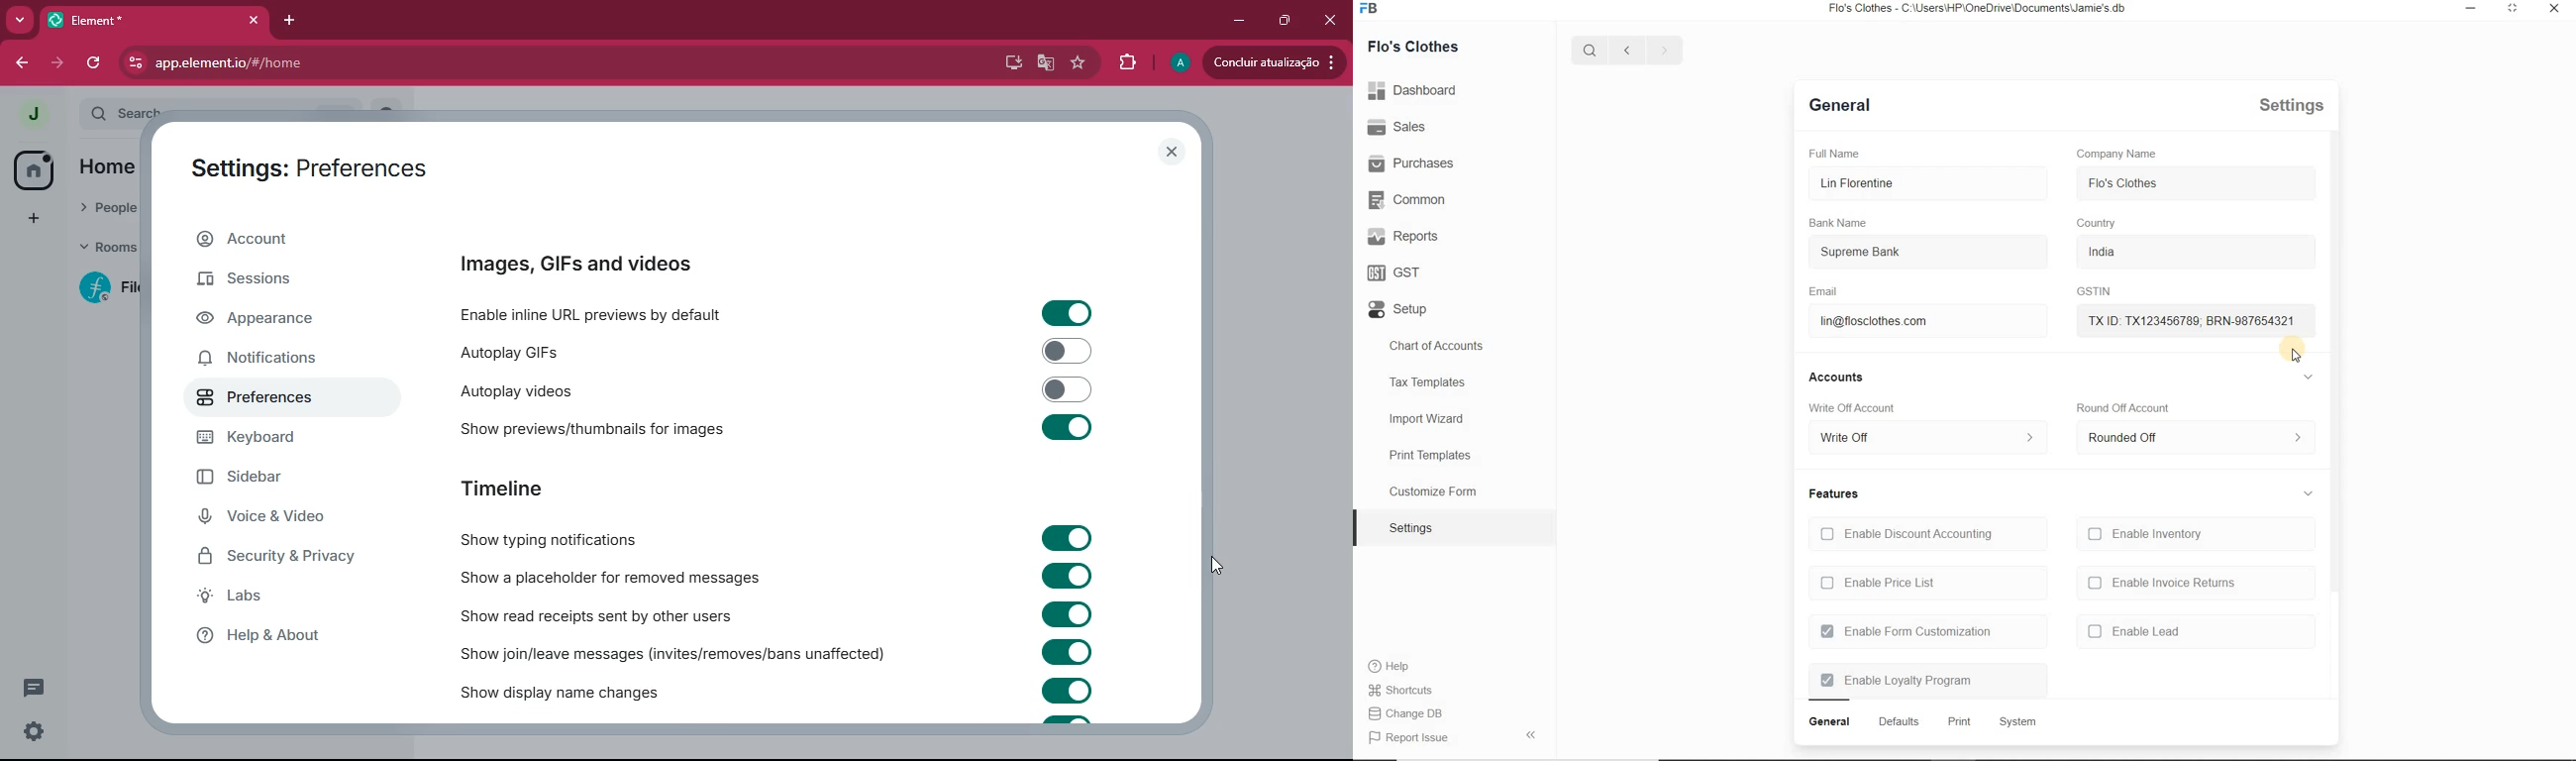 The height and width of the screenshot is (784, 2576). I want to click on close window, so click(2553, 9).